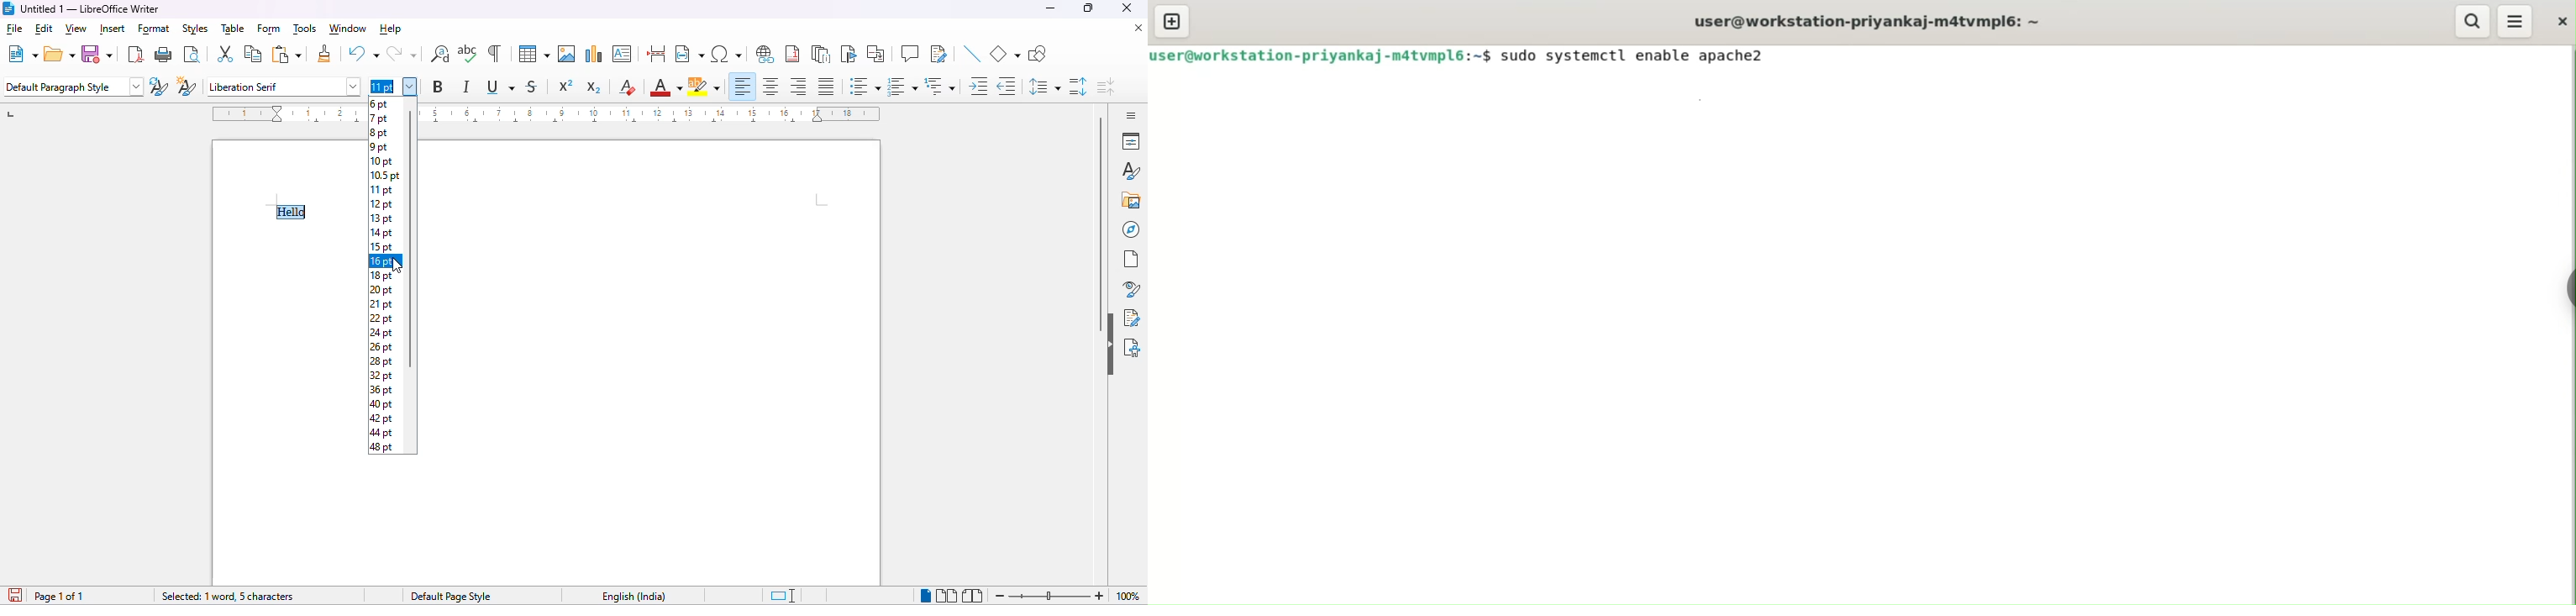 The image size is (2576, 616). Describe the element at coordinates (974, 596) in the screenshot. I see `book view` at that location.